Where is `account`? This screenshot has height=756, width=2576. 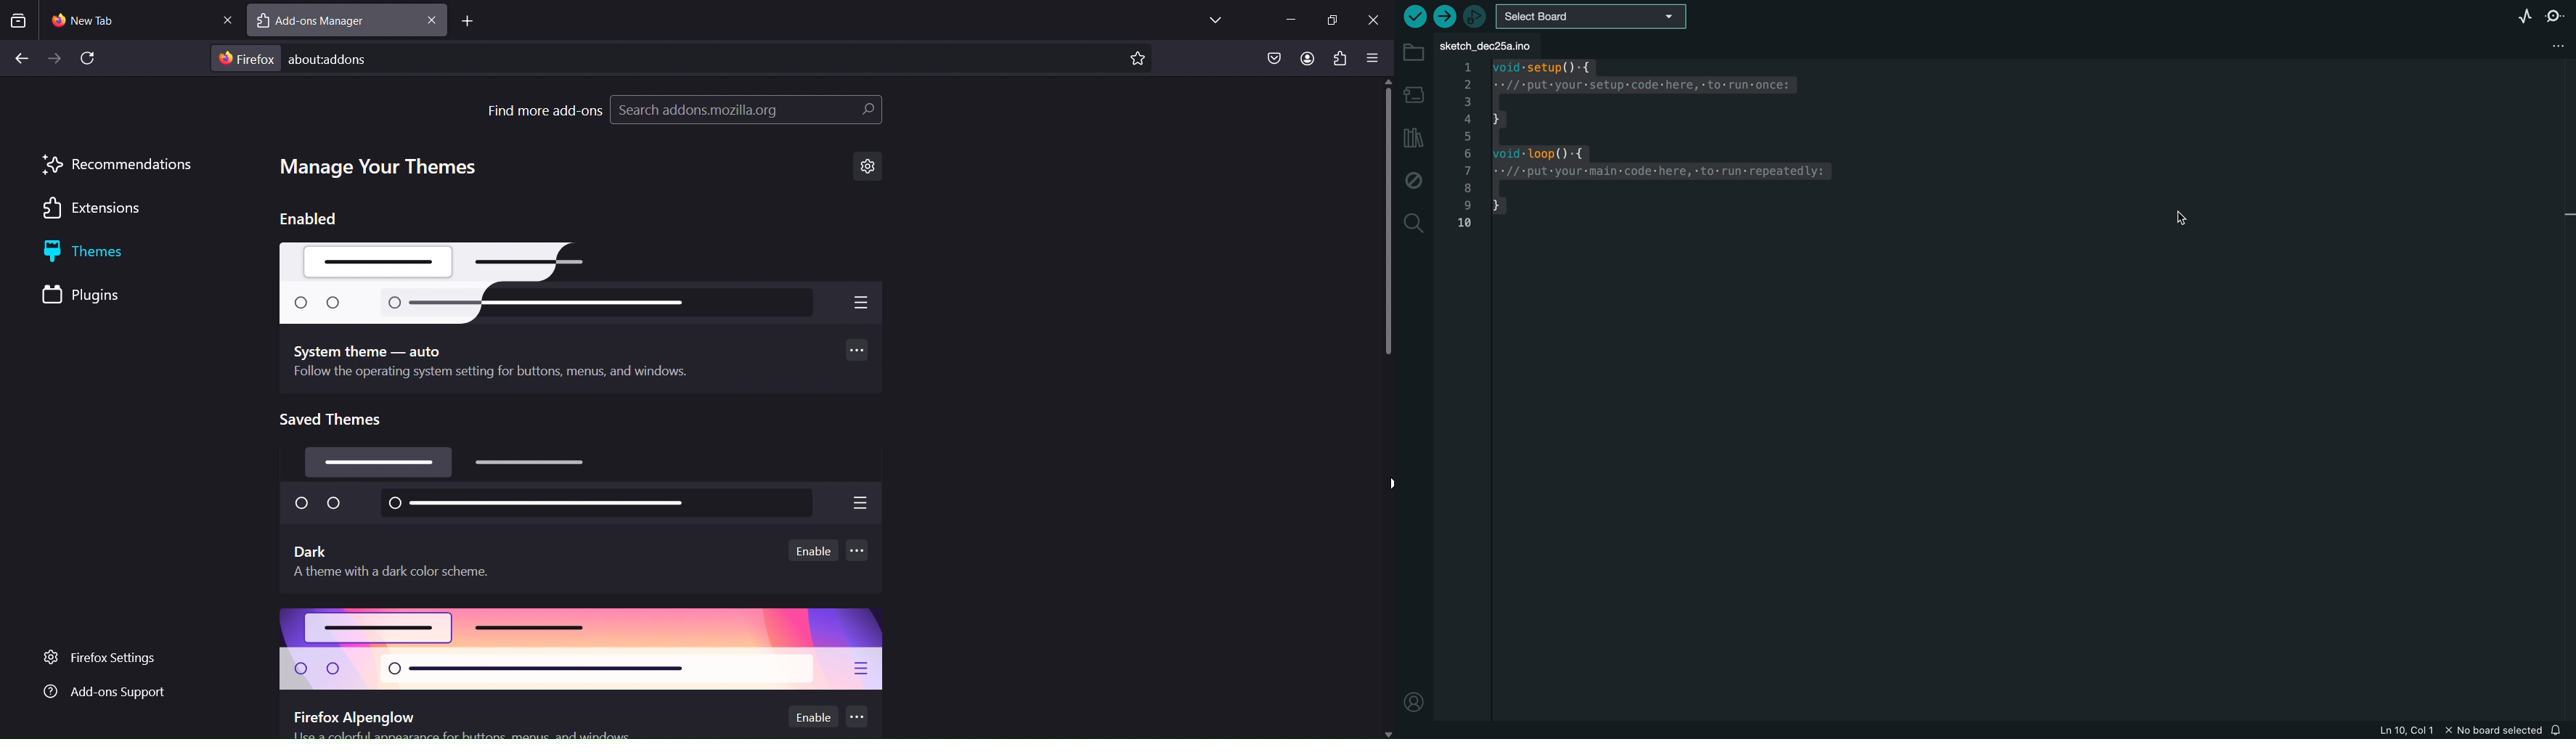 account is located at coordinates (1307, 60).